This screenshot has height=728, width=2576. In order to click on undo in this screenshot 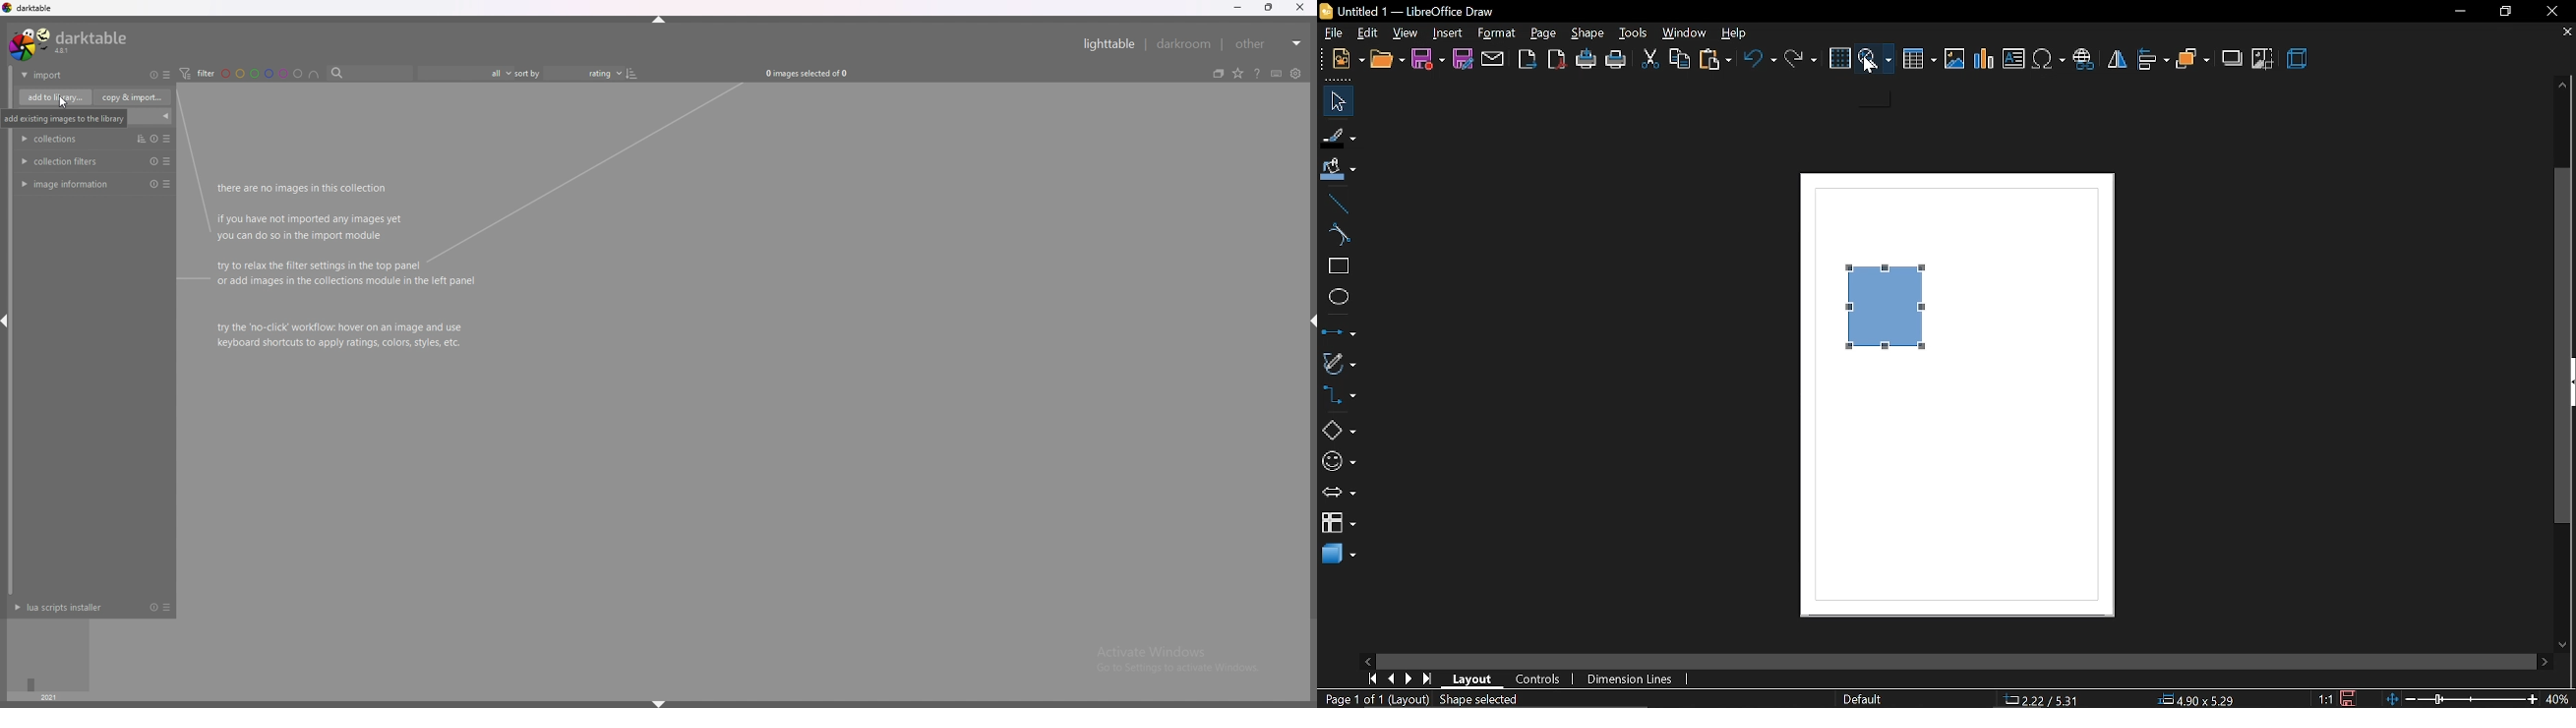, I will do `click(1763, 59)`.